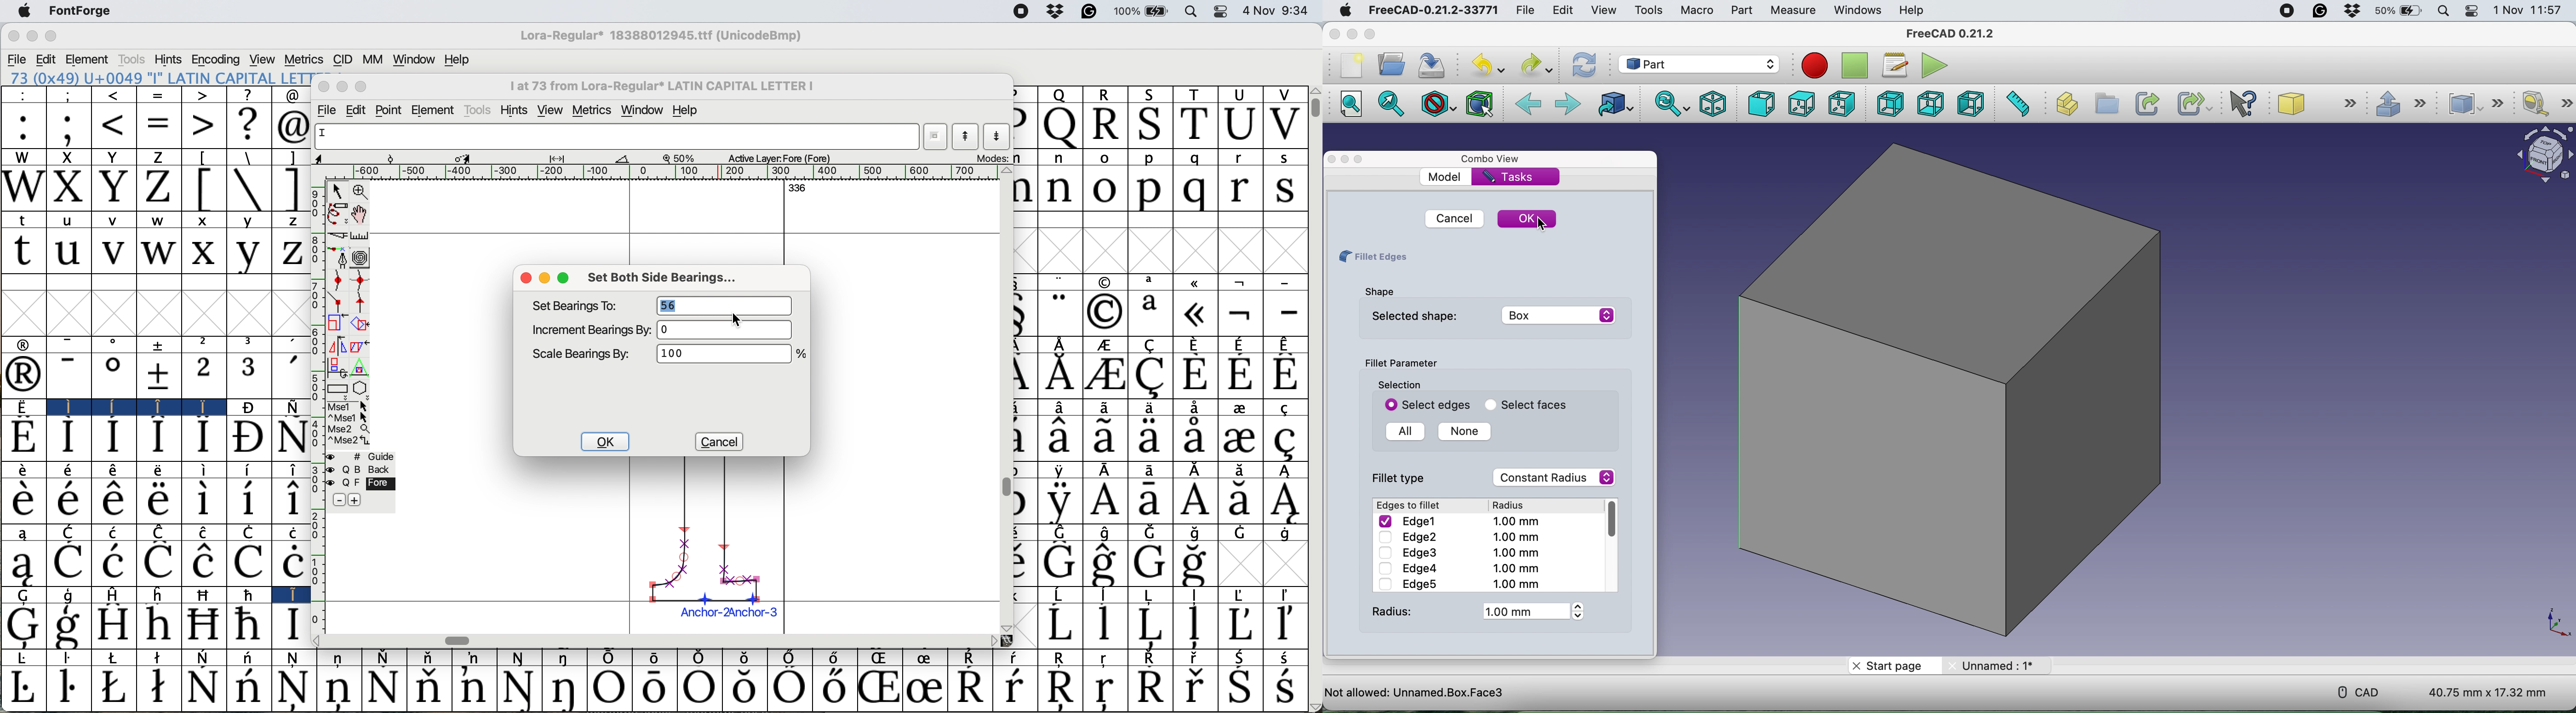 This screenshot has height=728, width=2576. What do you see at coordinates (1314, 110) in the screenshot?
I see `vertical scroll bar` at bounding box center [1314, 110].